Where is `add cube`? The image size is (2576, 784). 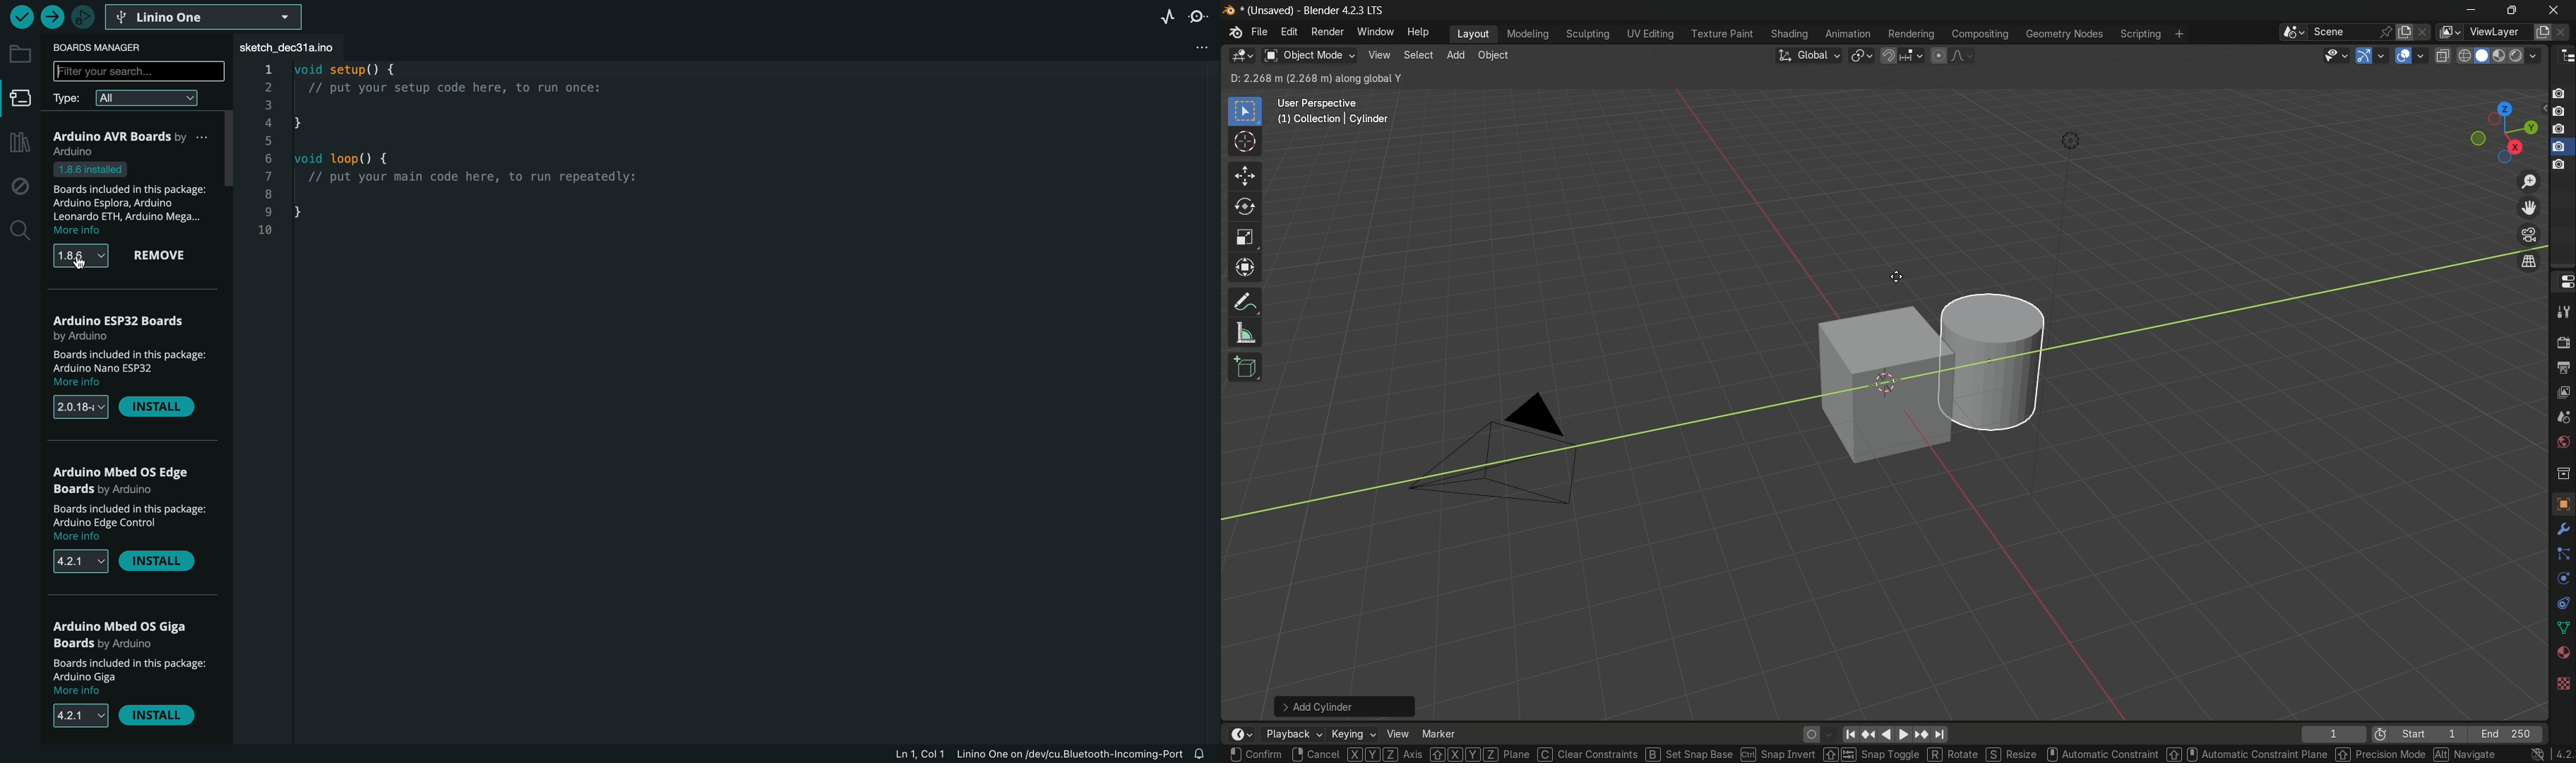
add cube is located at coordinates (1244, 368).